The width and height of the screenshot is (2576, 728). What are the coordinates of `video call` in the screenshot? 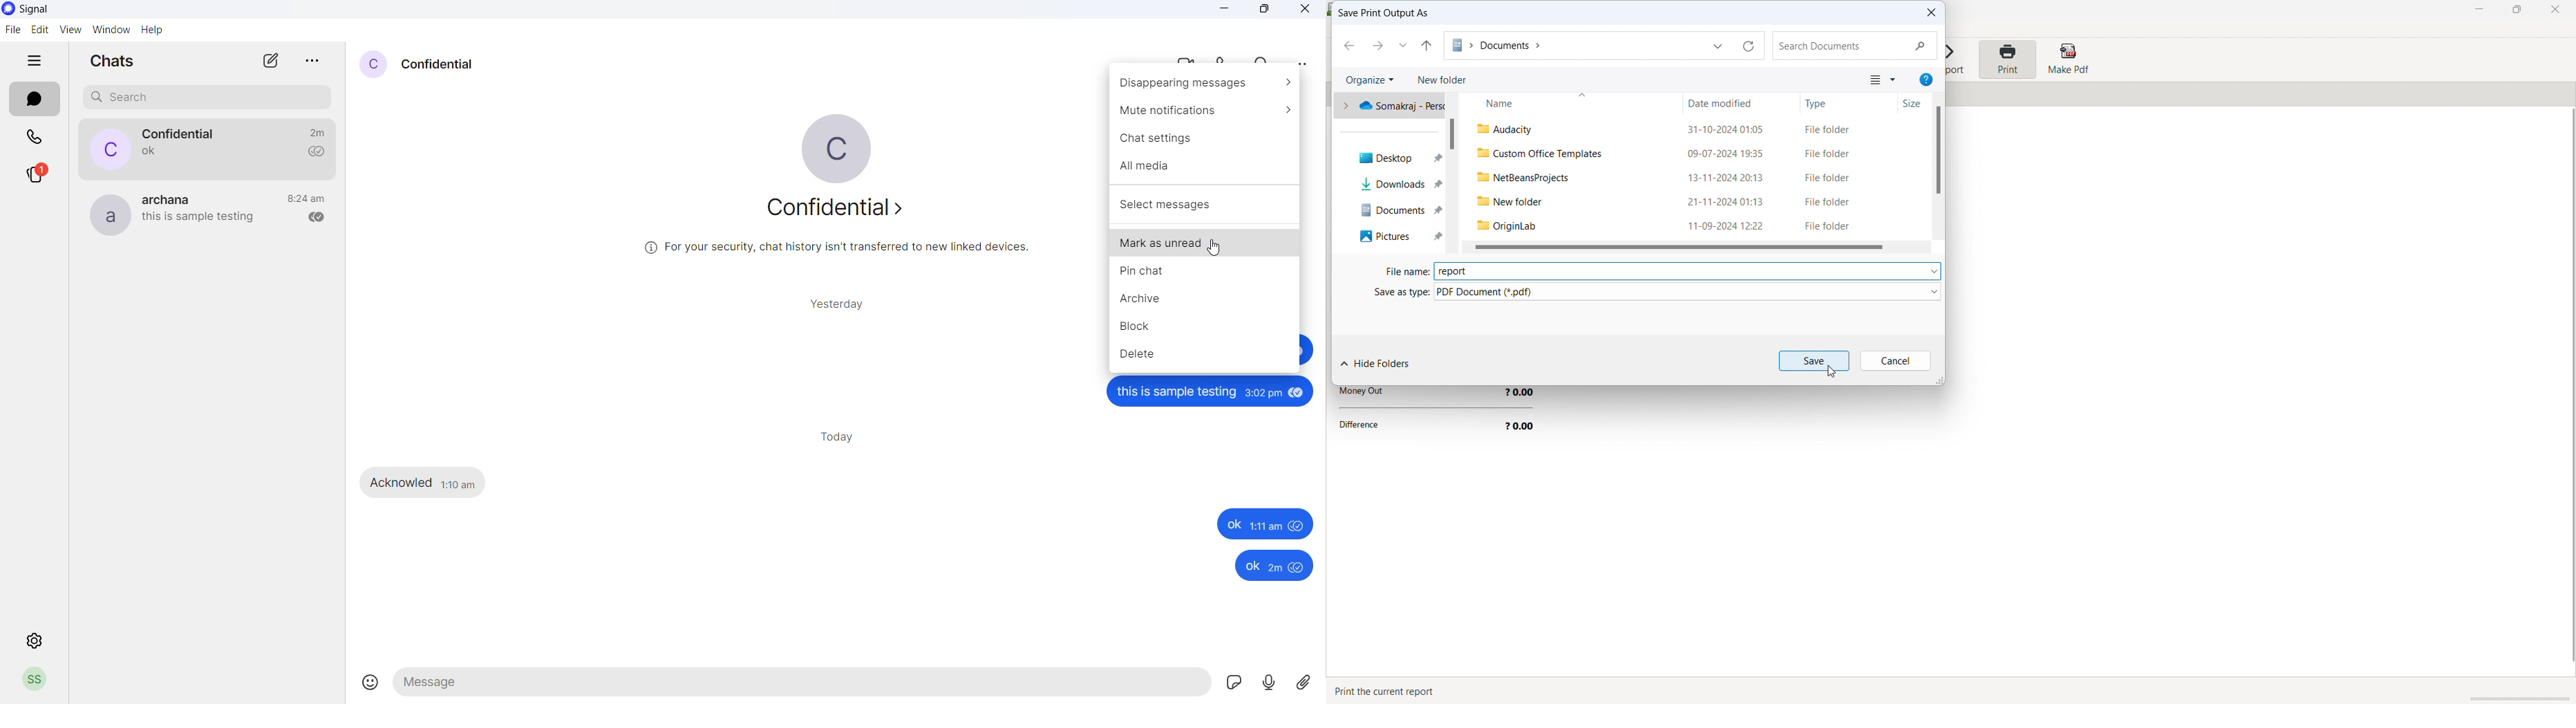 It's located at (1178, 59).